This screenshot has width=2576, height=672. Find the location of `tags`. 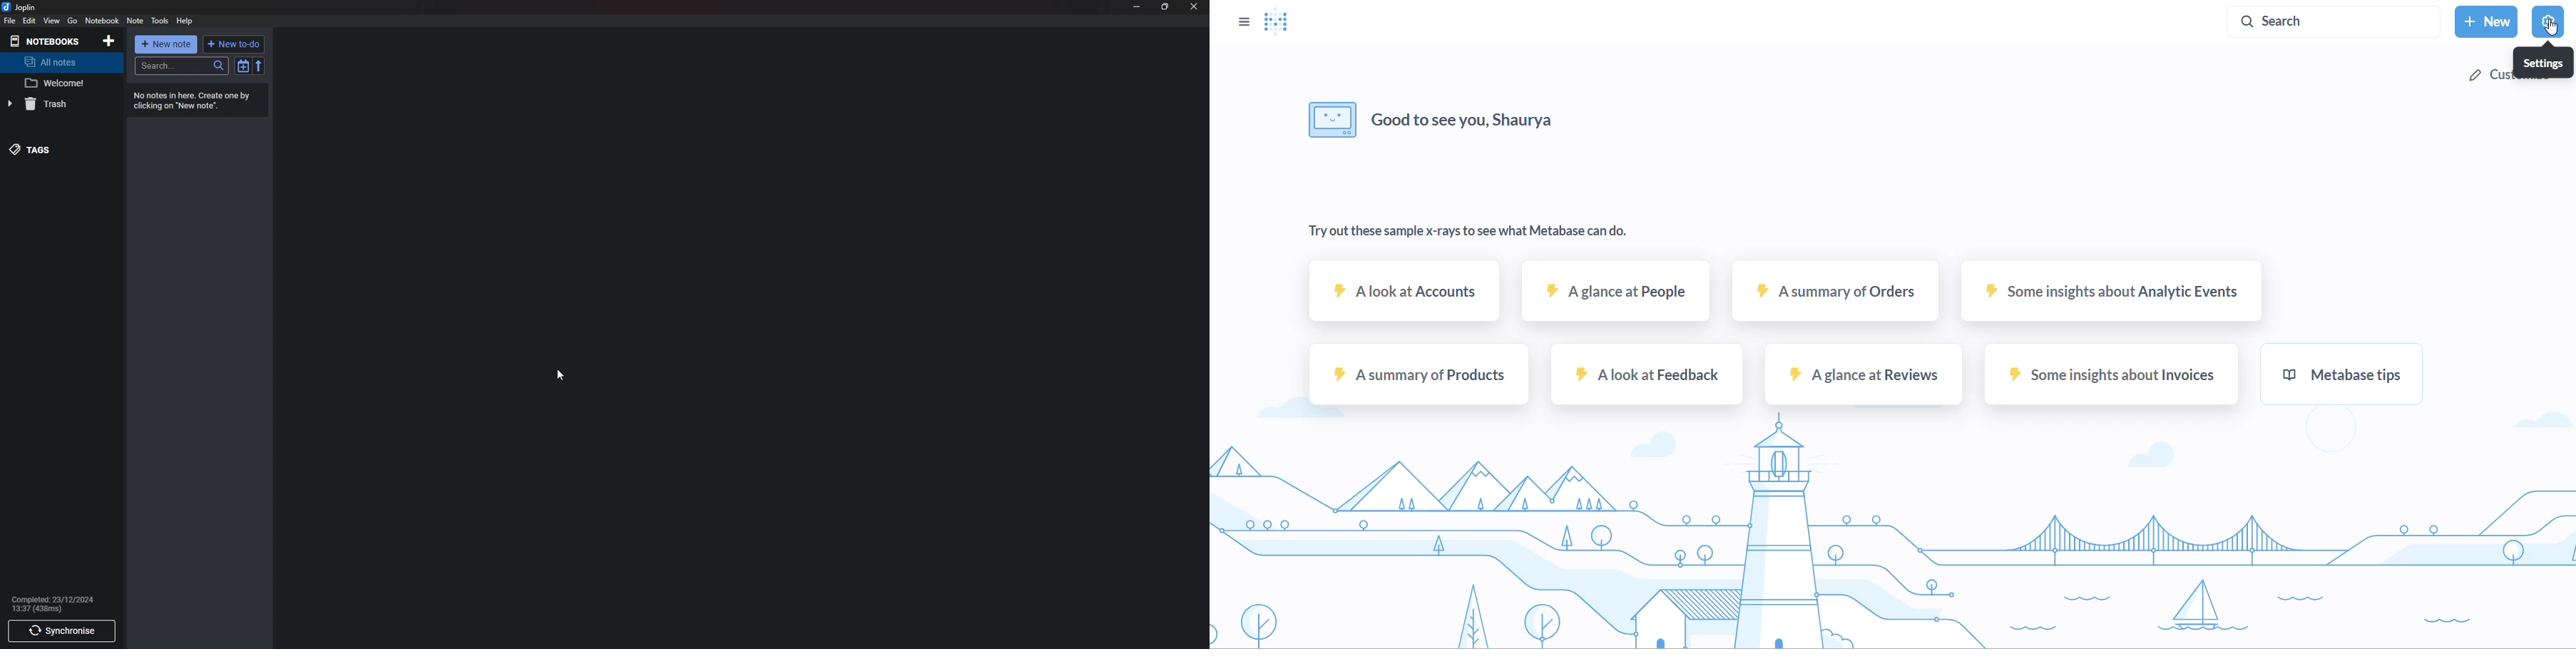

tags is located at coordinates (54, 146).